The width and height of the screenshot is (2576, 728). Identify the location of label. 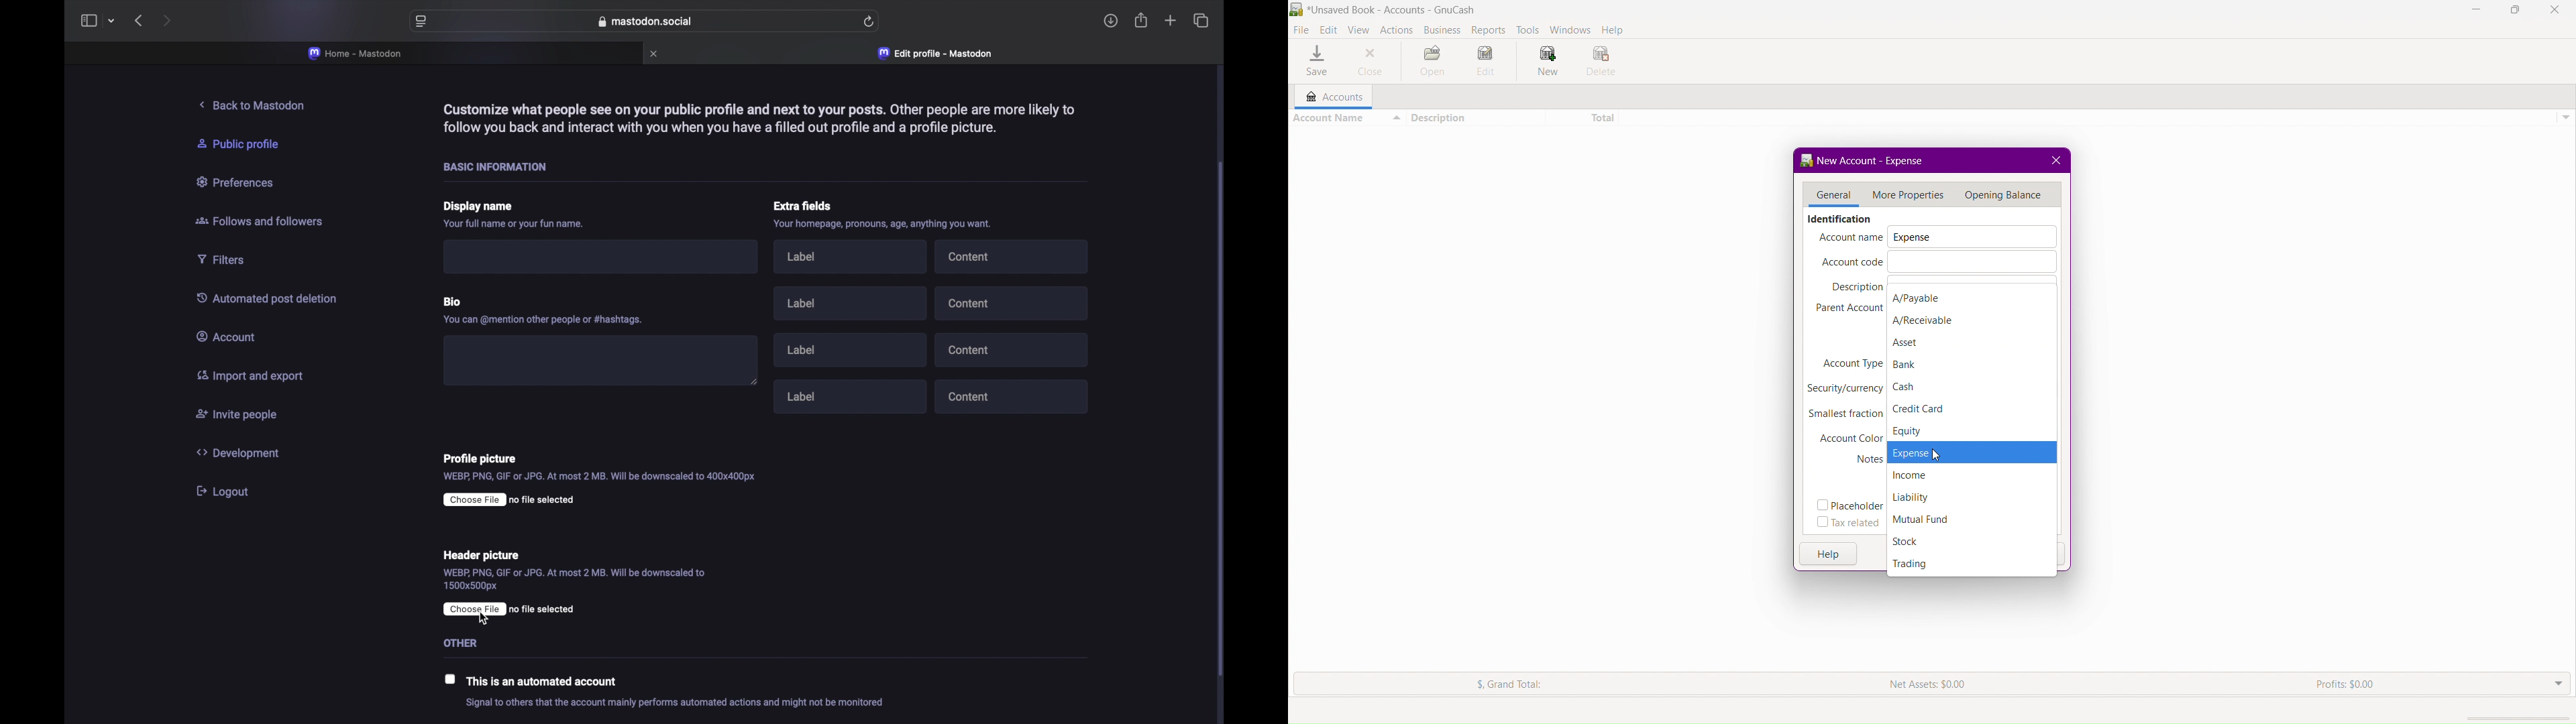
(854, 259).